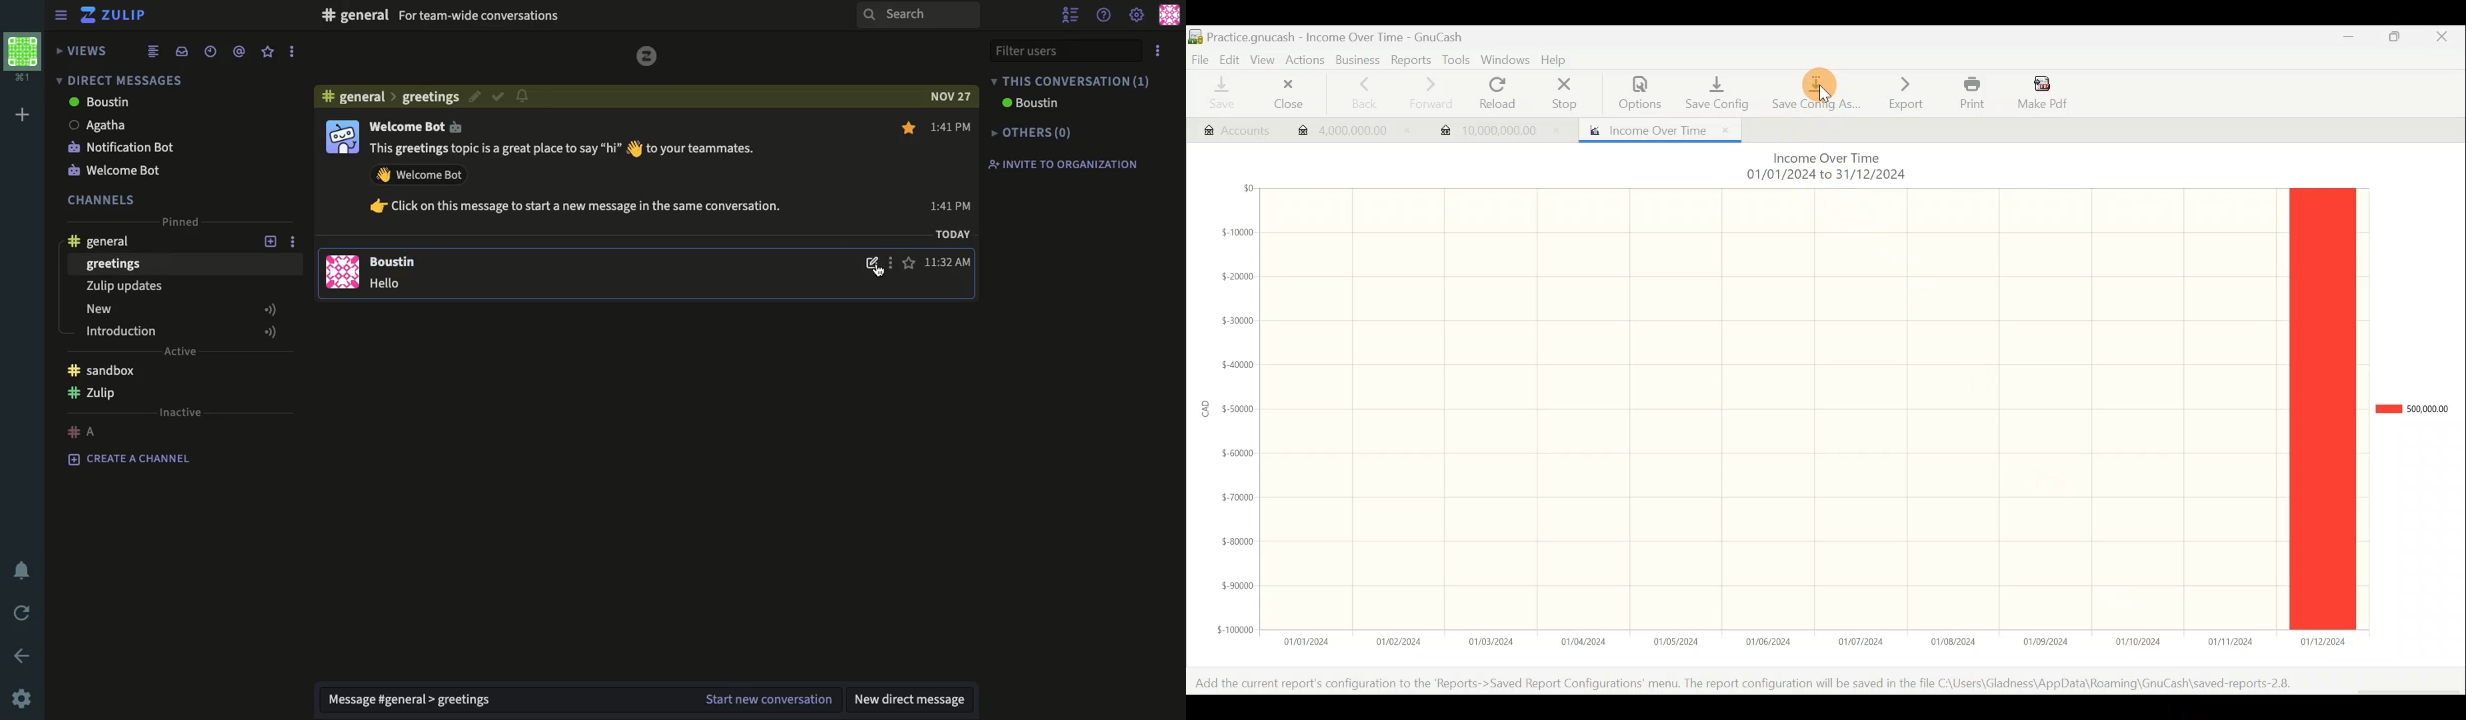 The image size is (2492, 728). I want to click on Document name, so click(1336, 37).